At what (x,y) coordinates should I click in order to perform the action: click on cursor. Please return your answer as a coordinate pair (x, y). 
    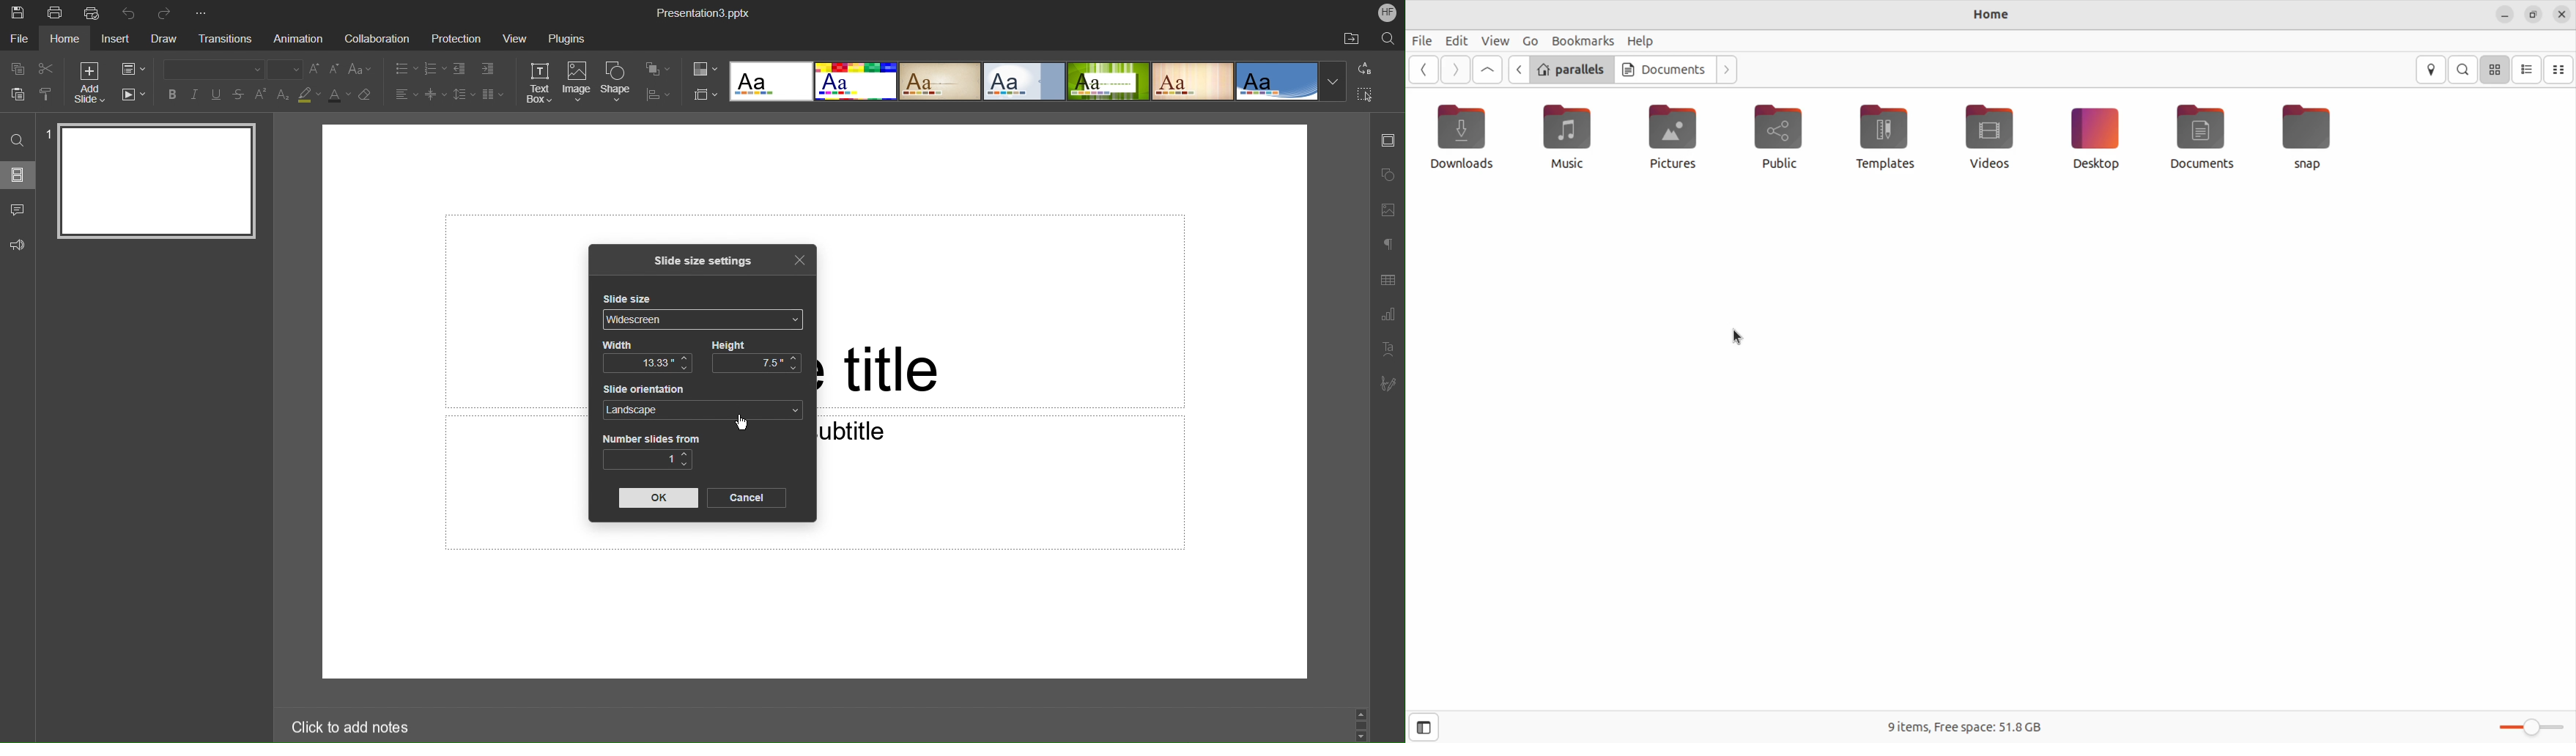
    Looking at the image, I should click on (1741, 339).